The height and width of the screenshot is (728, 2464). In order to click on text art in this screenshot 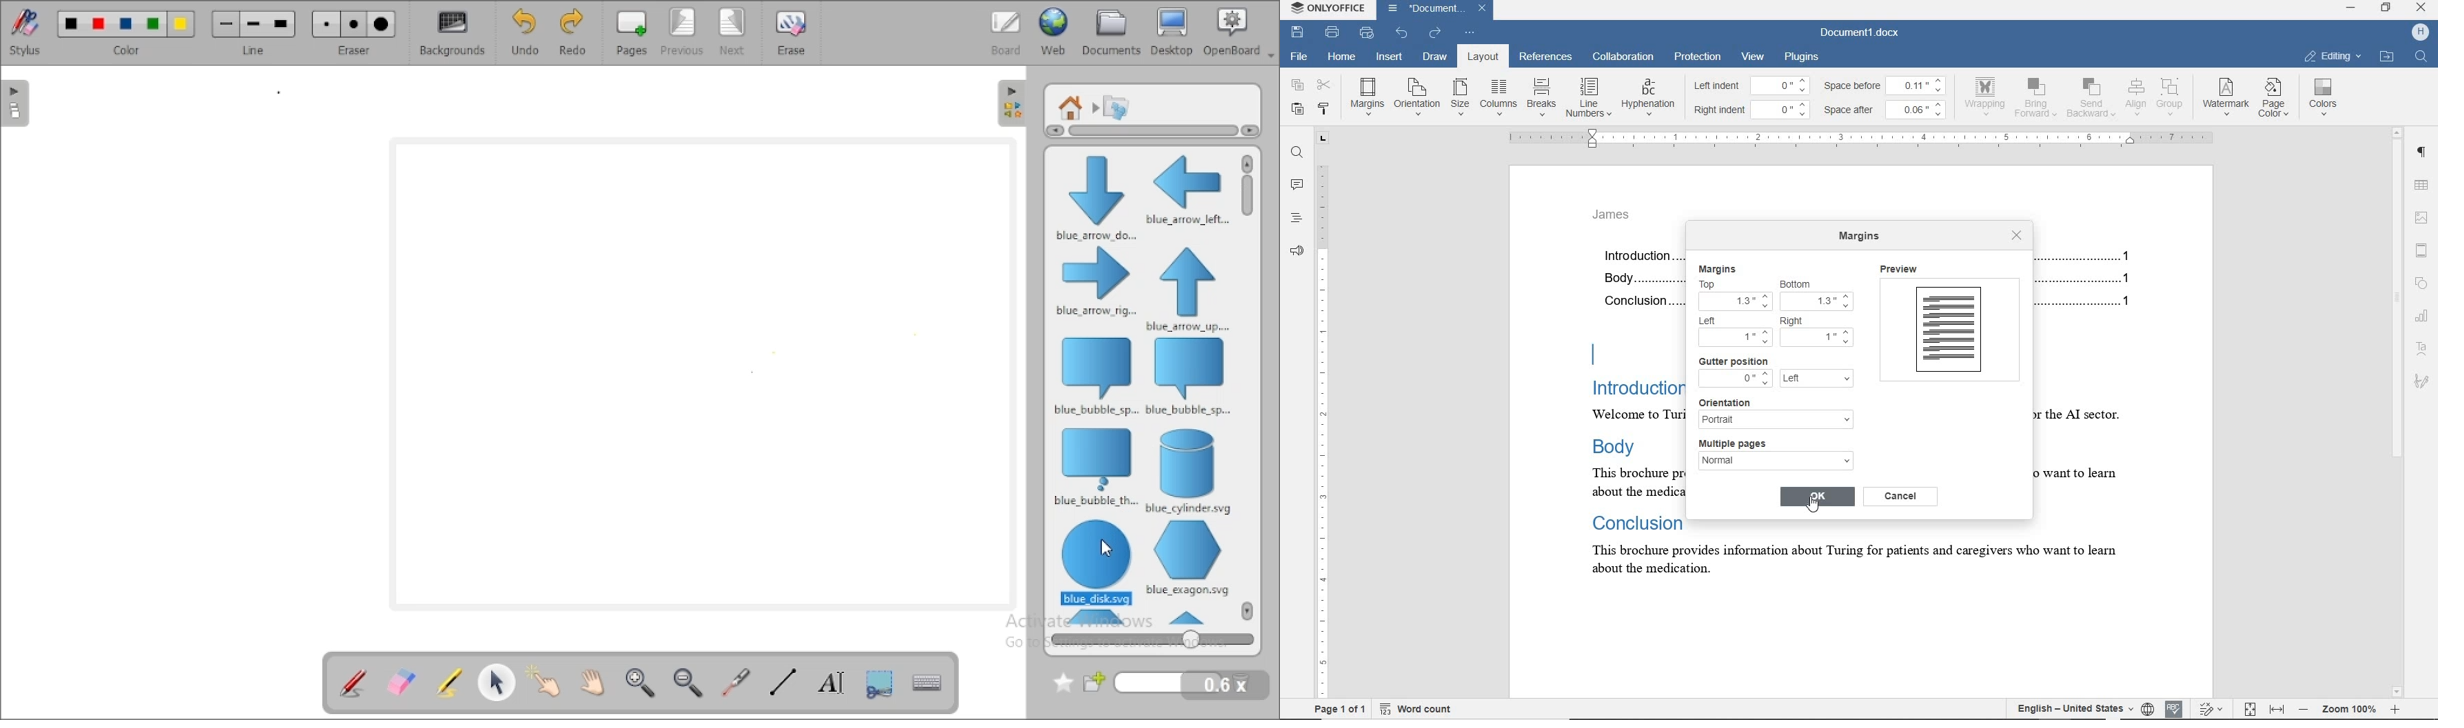, I will do `click(2422, 351)`.